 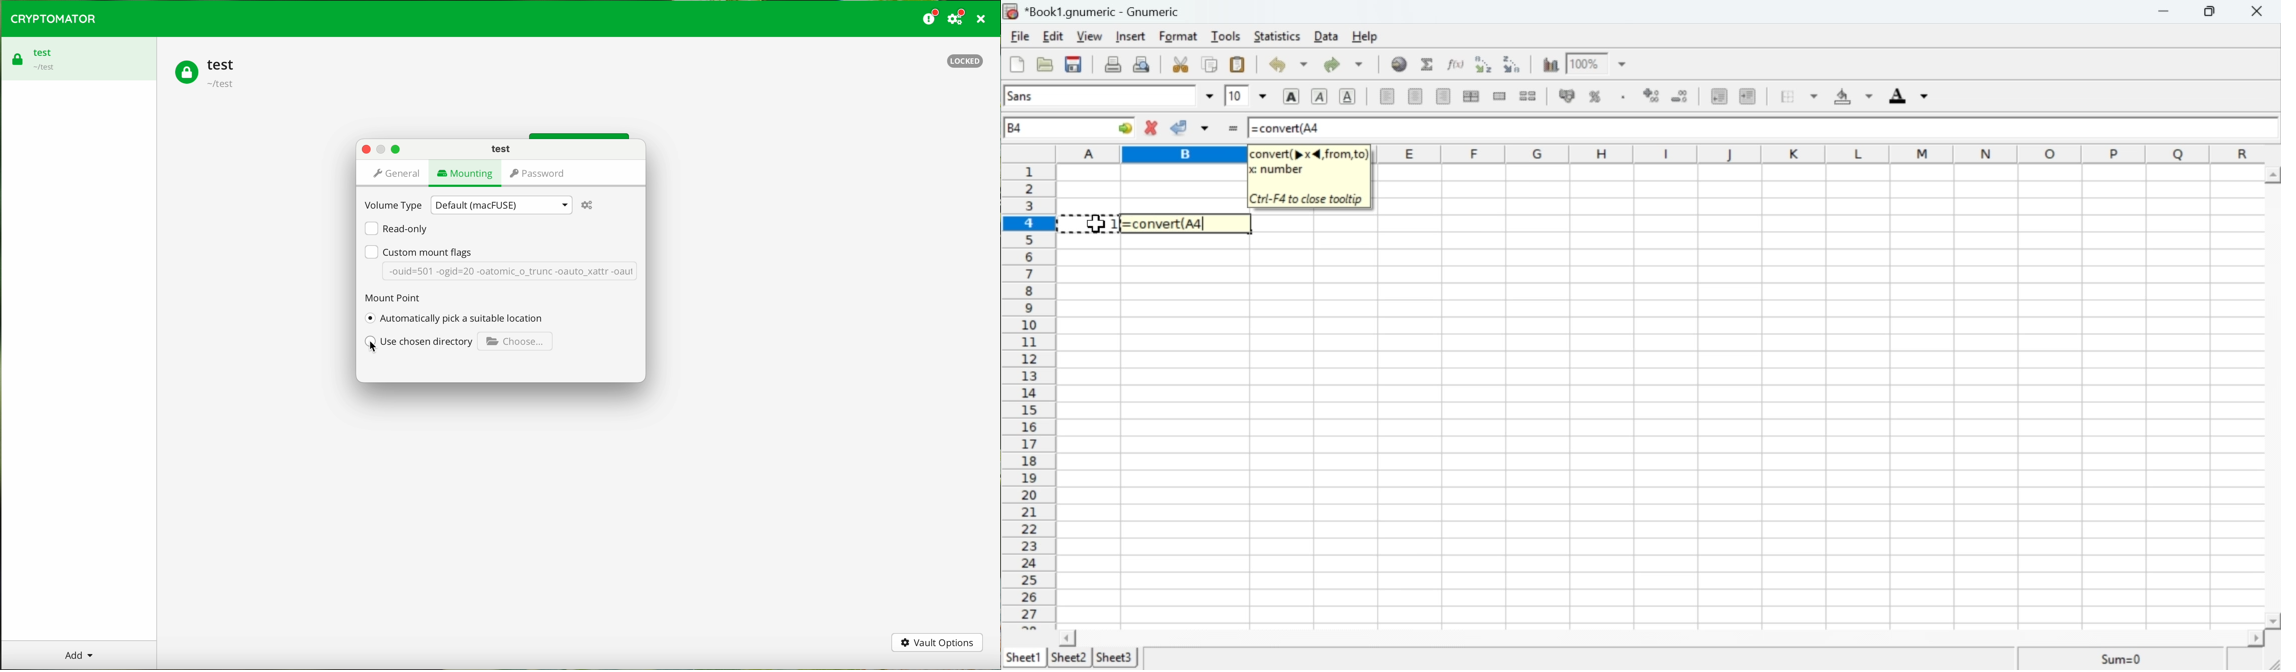 What do you see at coordinates (1912, 96) in the screenshot?
I see `Foreground` at bounding box center [1912, 96].